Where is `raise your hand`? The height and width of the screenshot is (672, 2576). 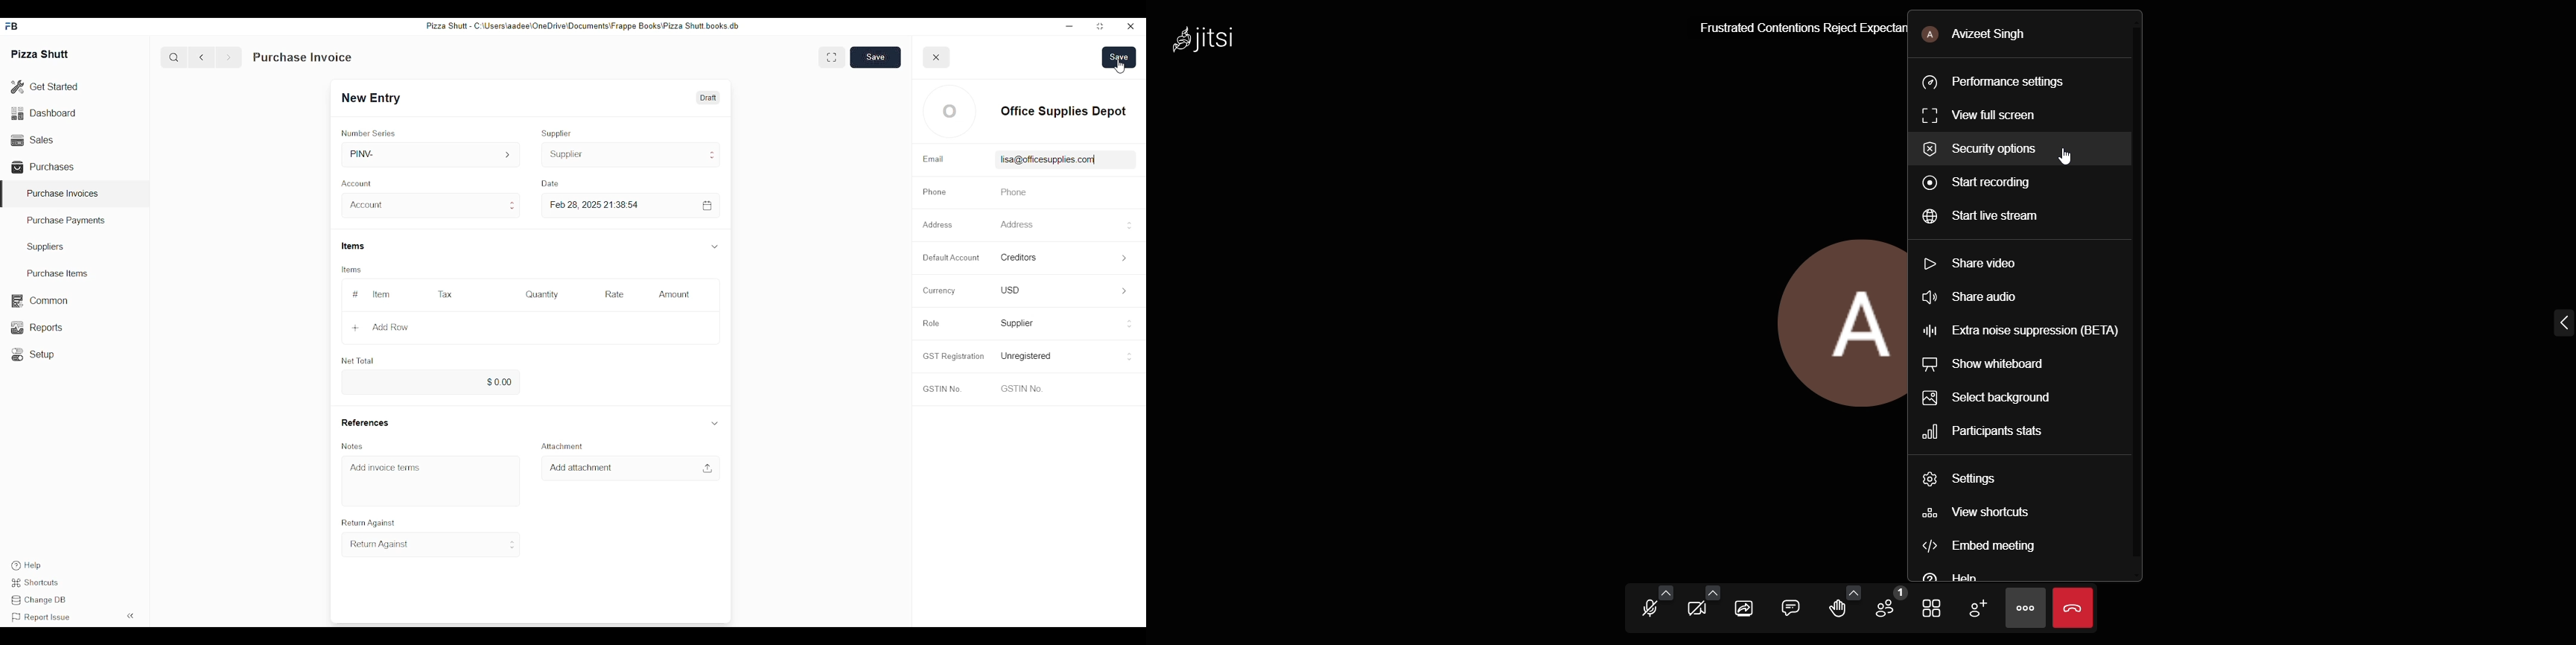
raise your hand is located at coordinates (1836, 611).